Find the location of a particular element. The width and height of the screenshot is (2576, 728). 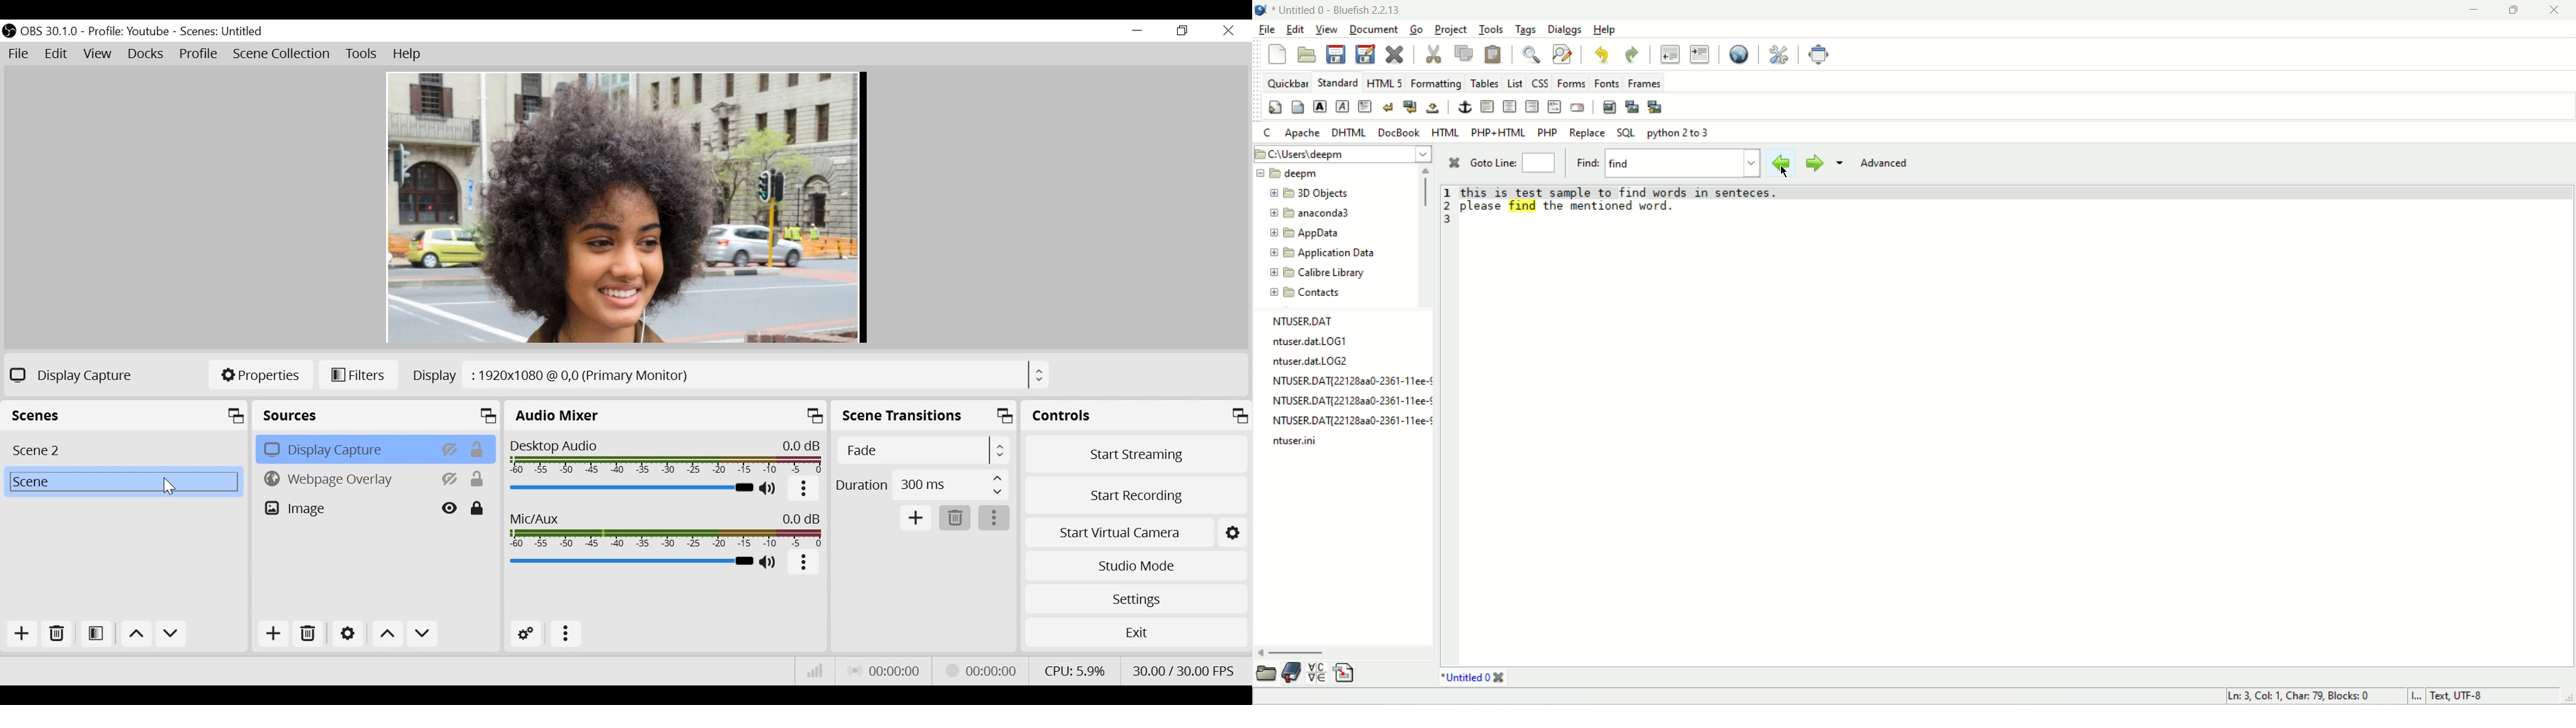

non-breaking space is located at coordinates (1433, 109).